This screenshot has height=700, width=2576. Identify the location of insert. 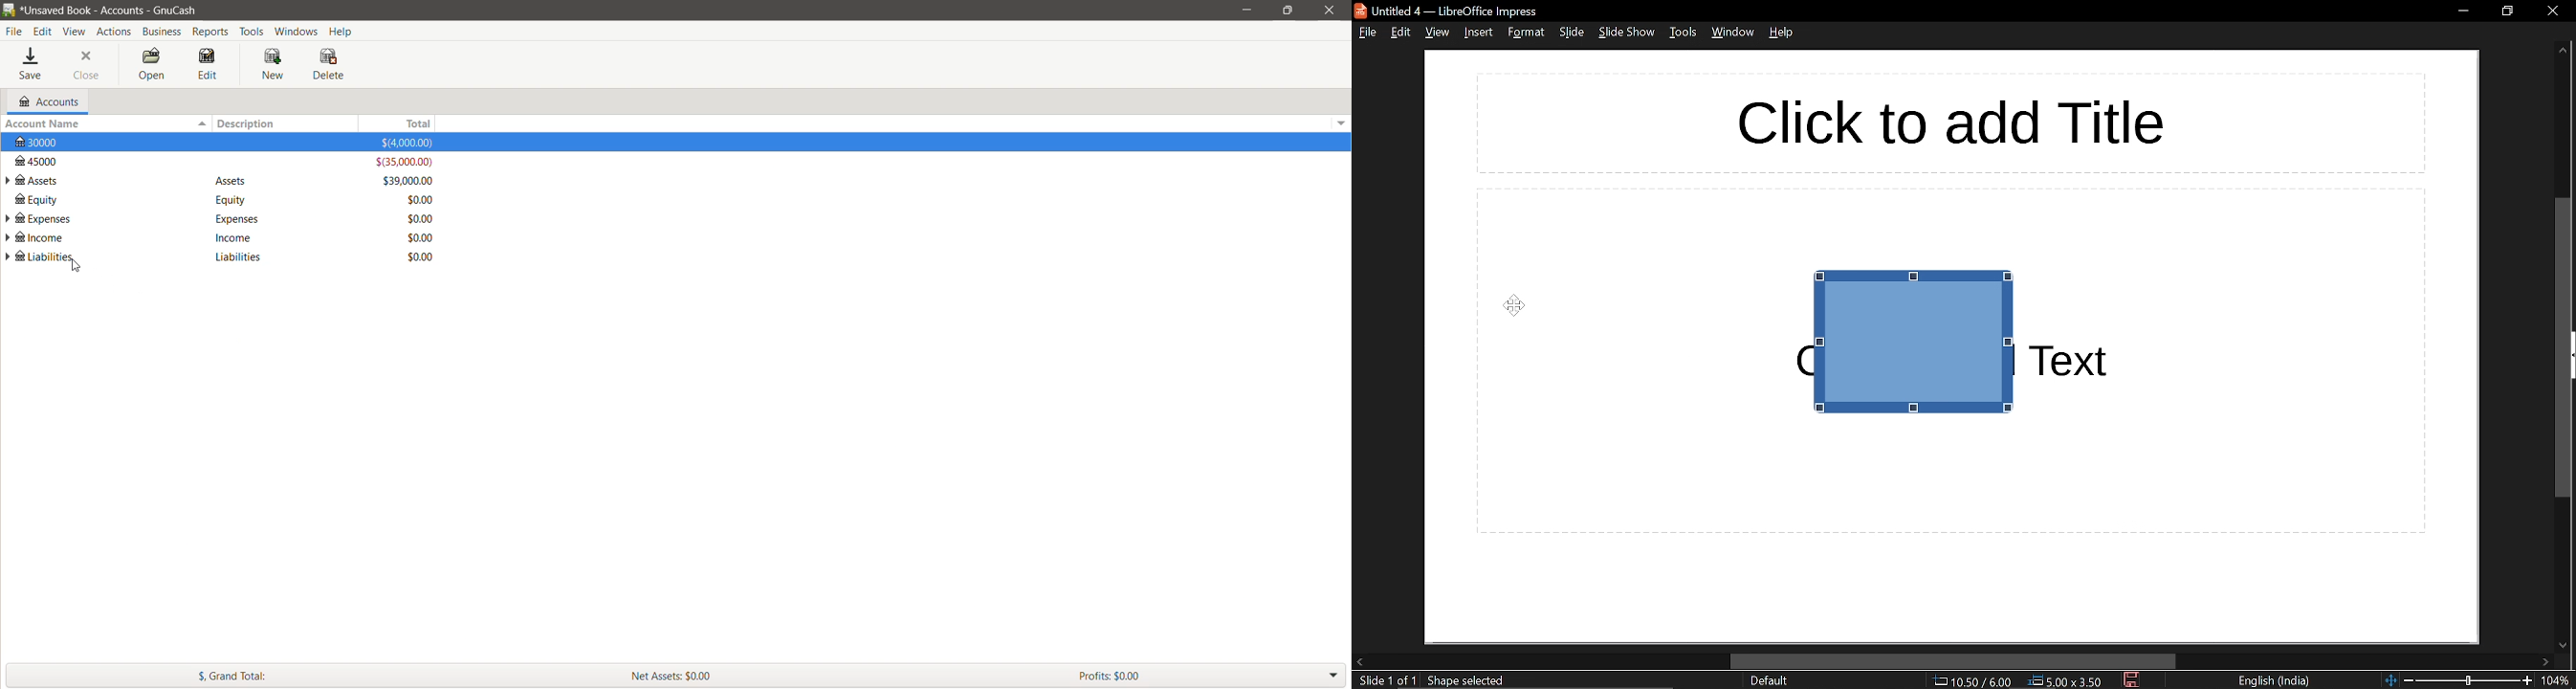
(1477, 33).